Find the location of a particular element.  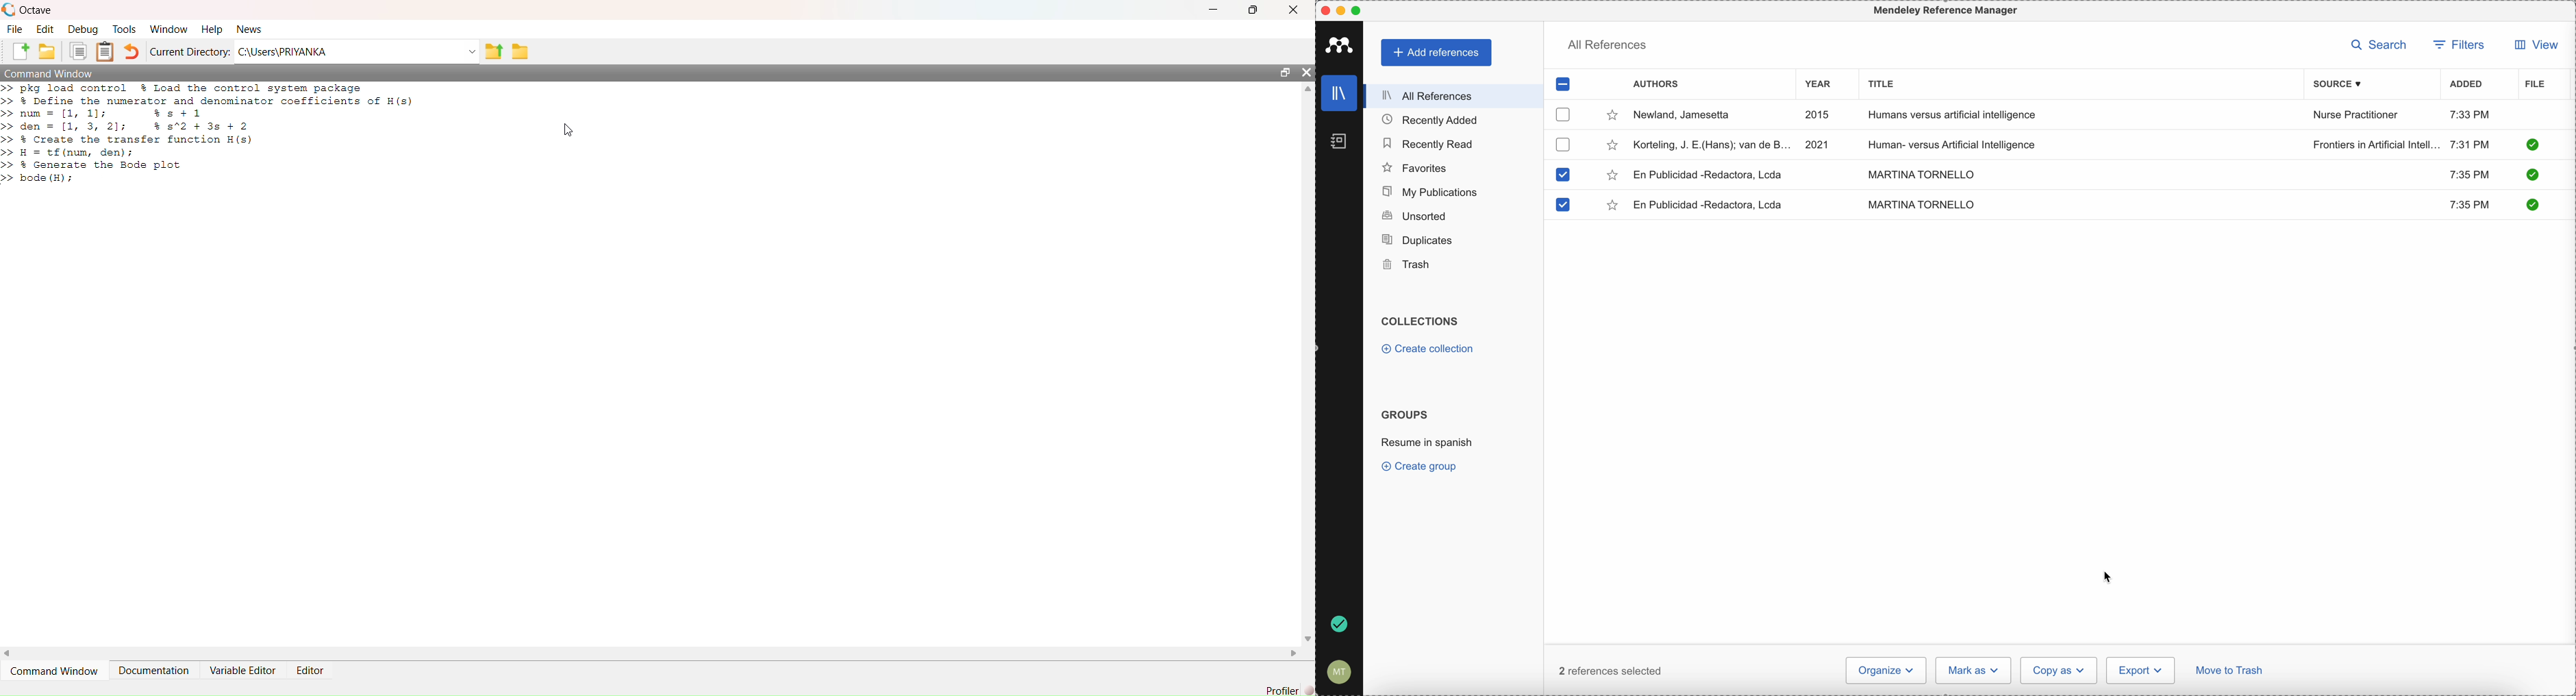

2 reference selected is located at coordinates (1611, 671).